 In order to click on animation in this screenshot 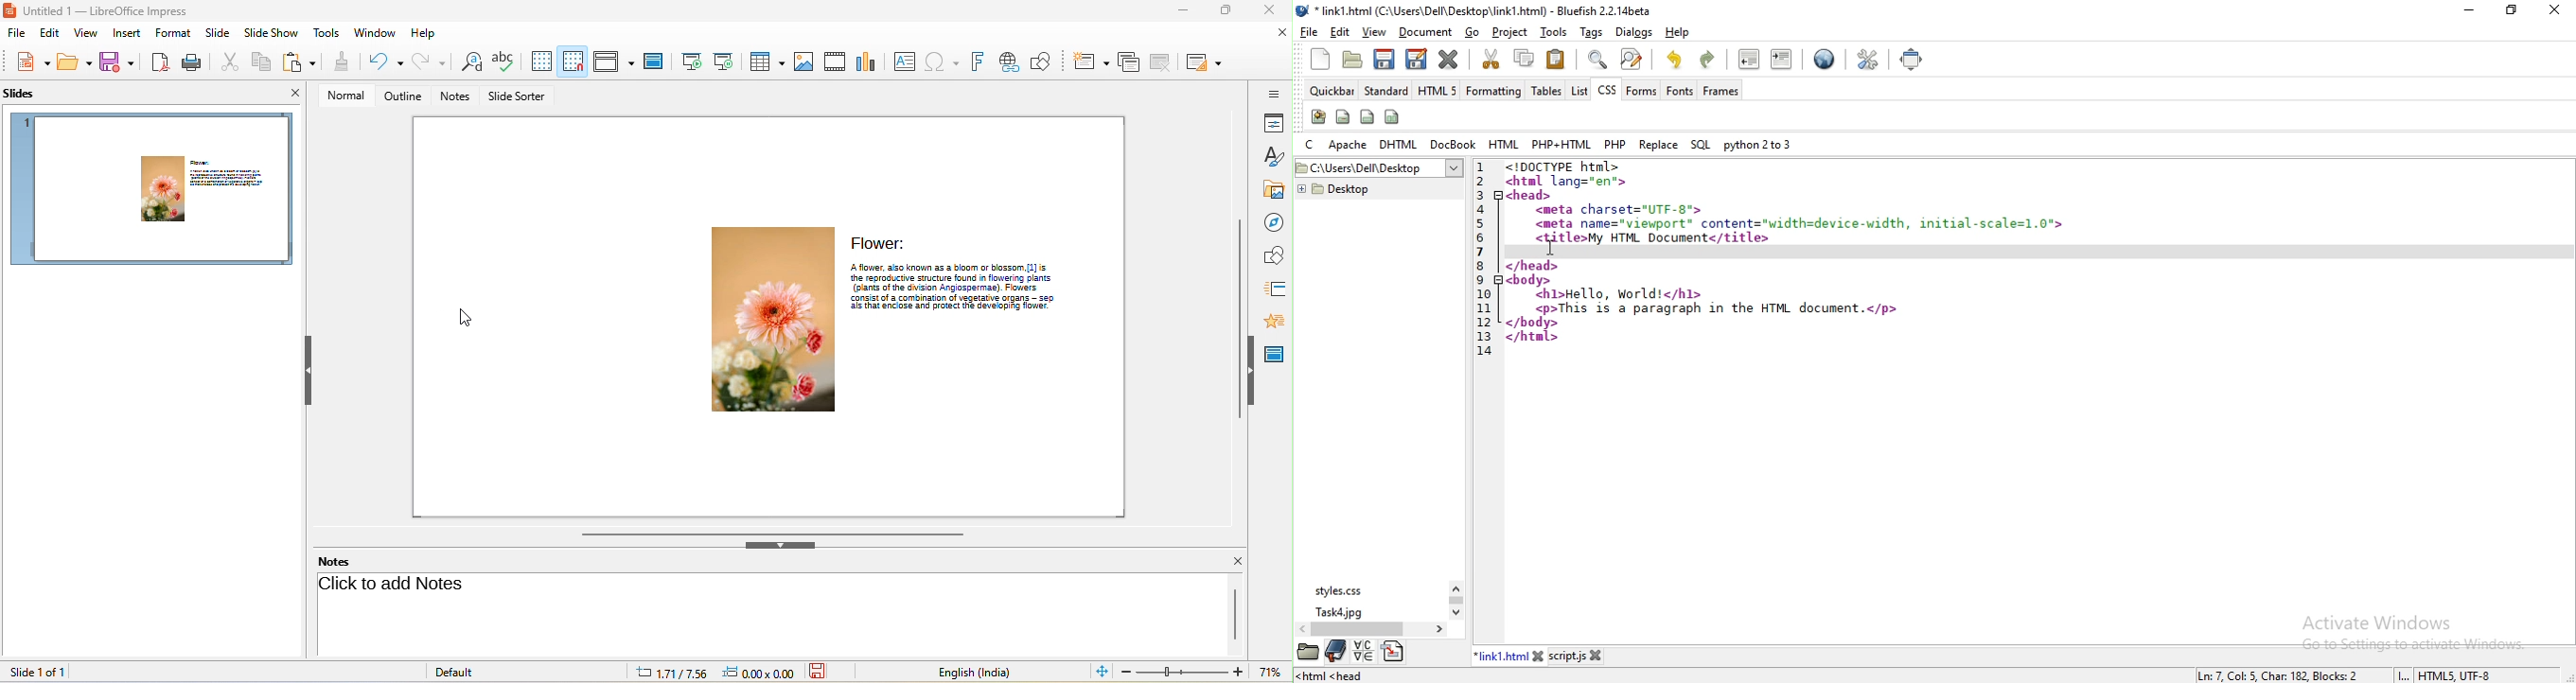, I will do `click(1277, 319)`.